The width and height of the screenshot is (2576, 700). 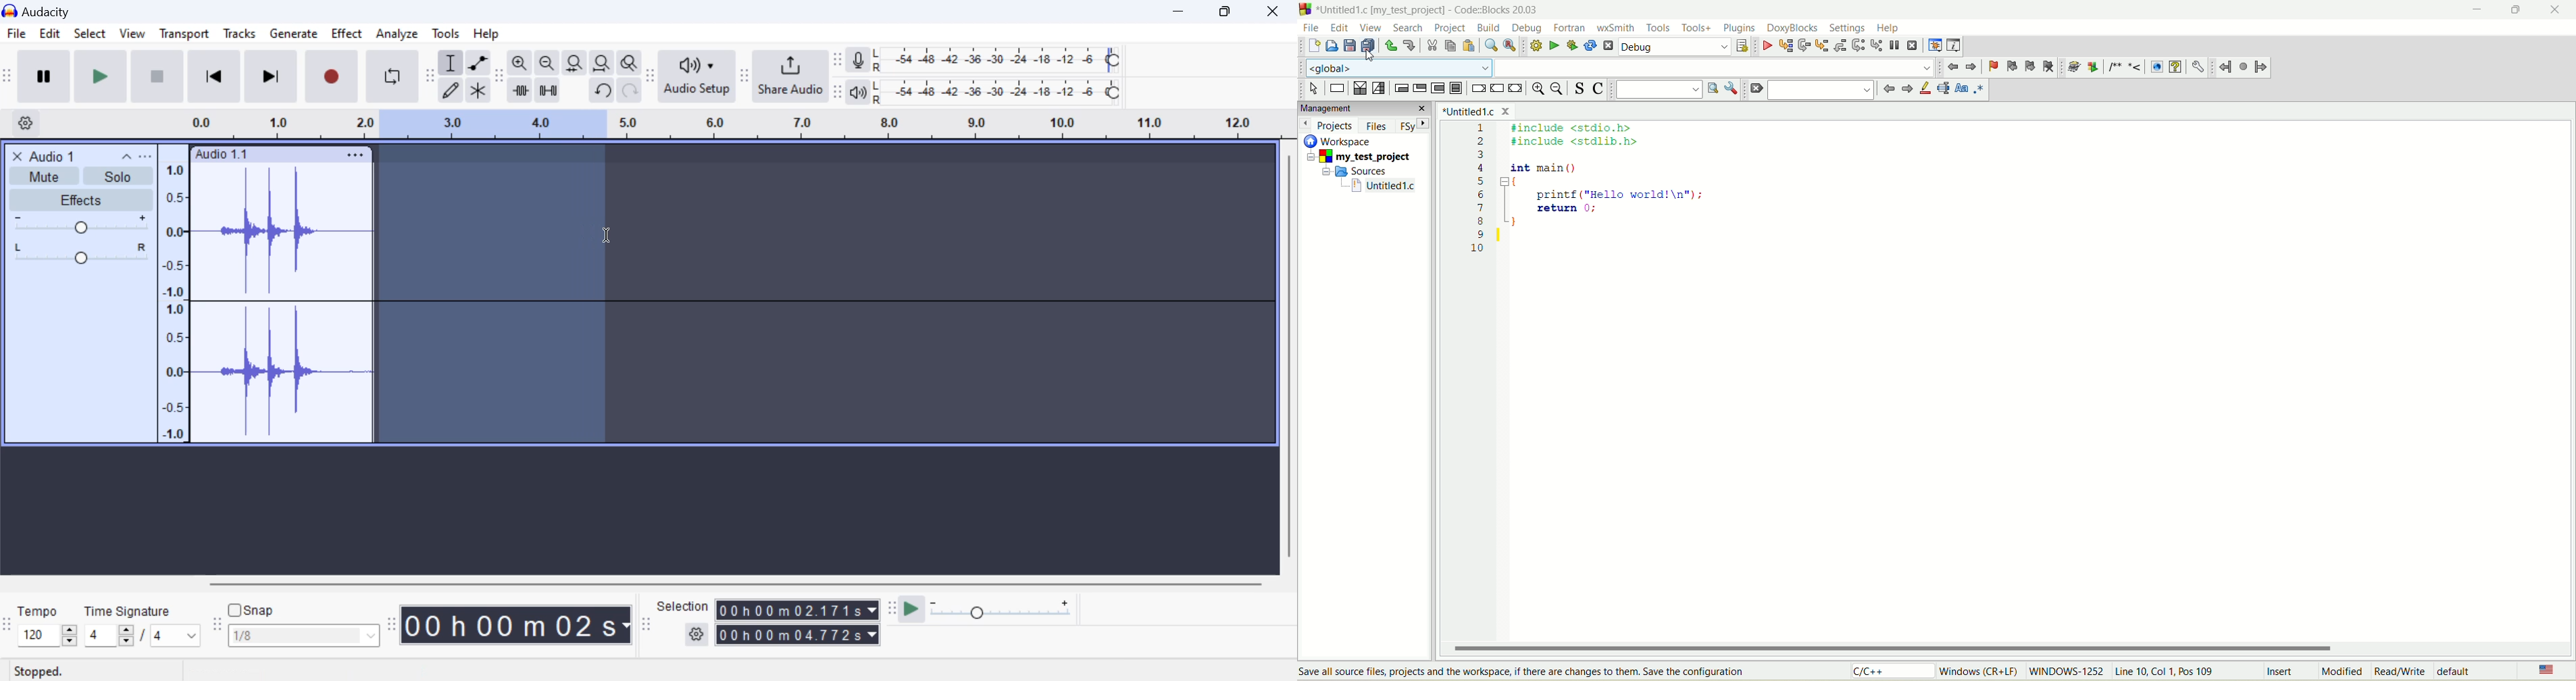 I want to click on abort, so click(x=1608, y=45).